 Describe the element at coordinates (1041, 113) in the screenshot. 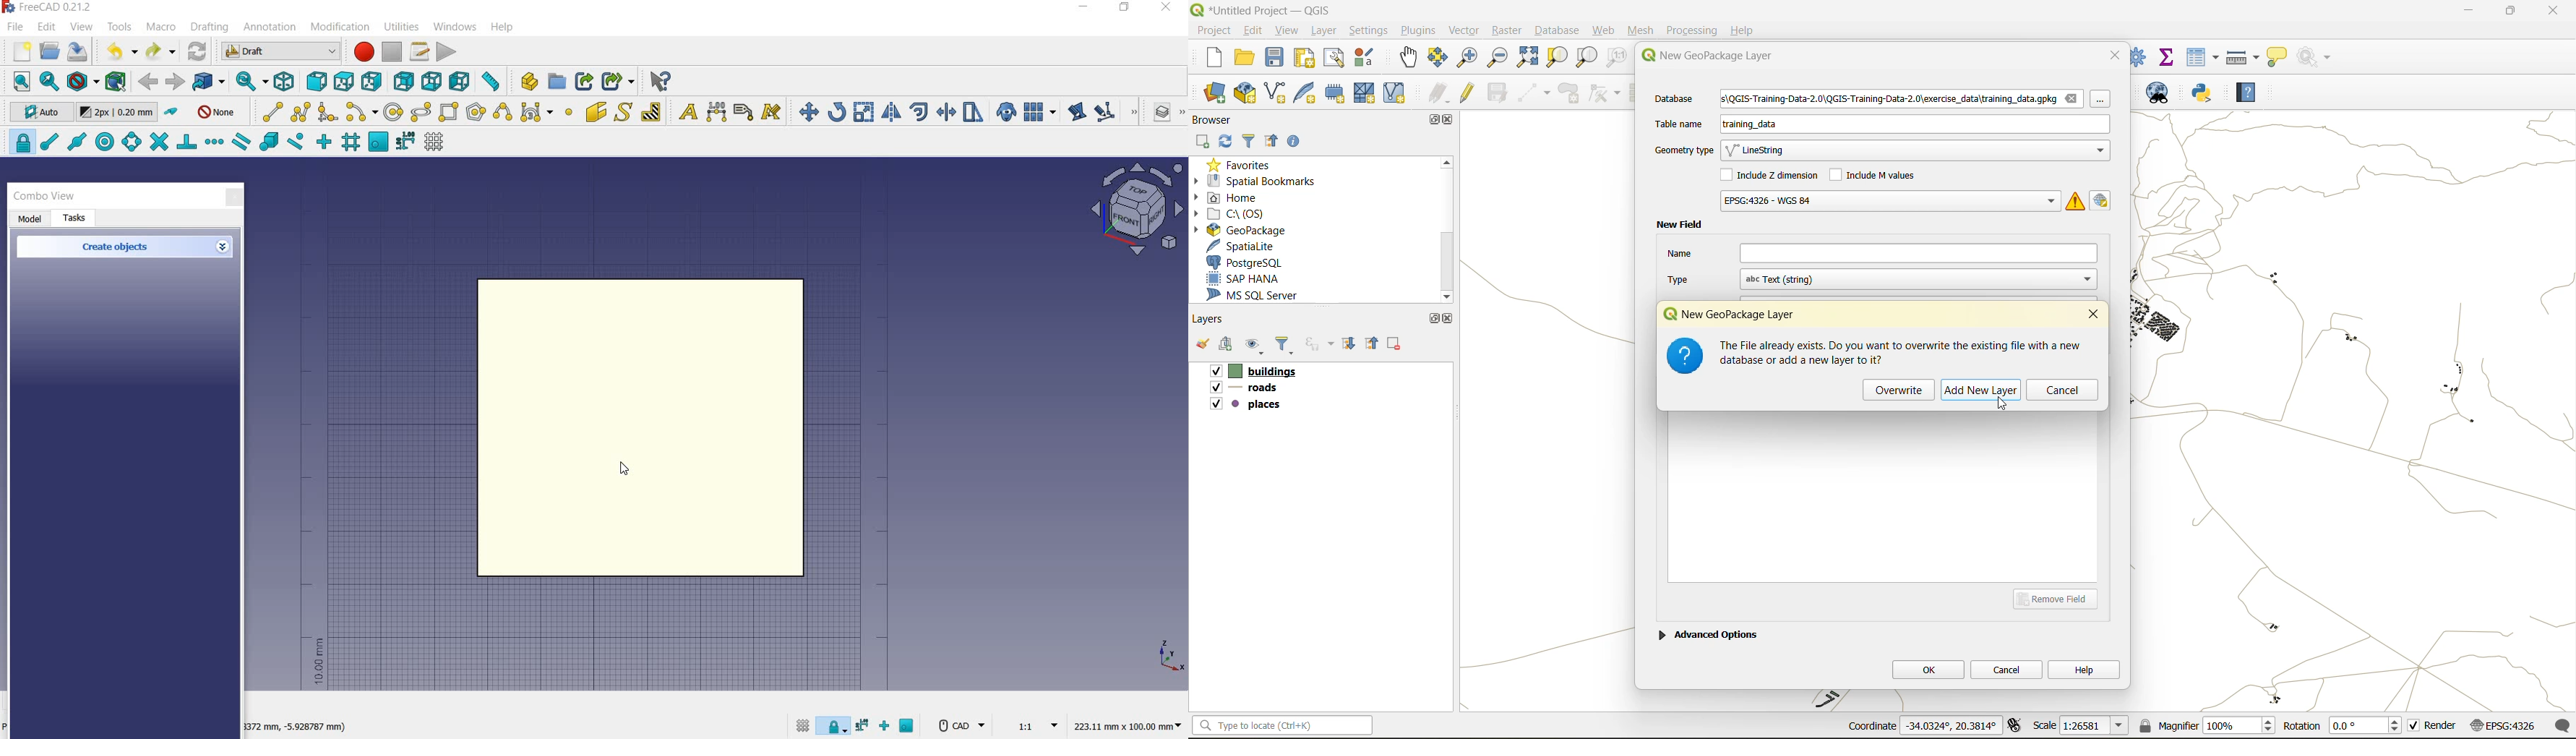

I see `array tools` at that location.